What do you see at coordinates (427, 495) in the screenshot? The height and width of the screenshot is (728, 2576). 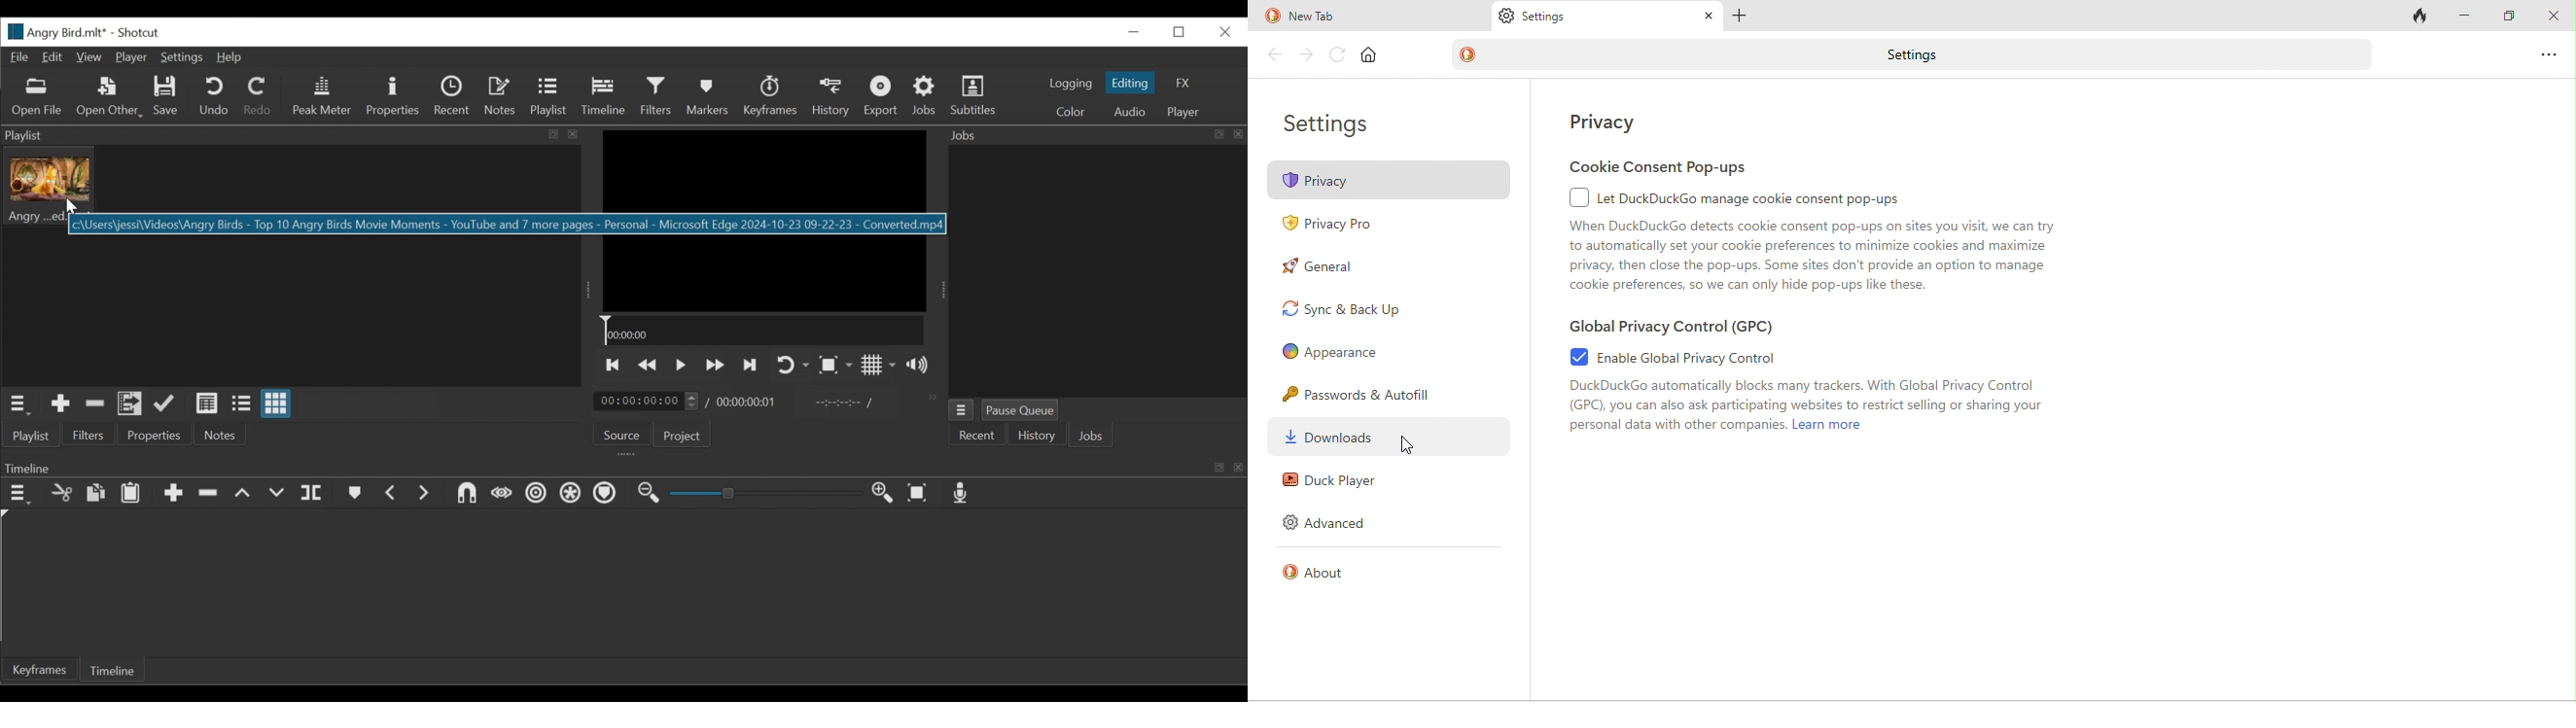 I see `next` at bounding box center [427, 495].